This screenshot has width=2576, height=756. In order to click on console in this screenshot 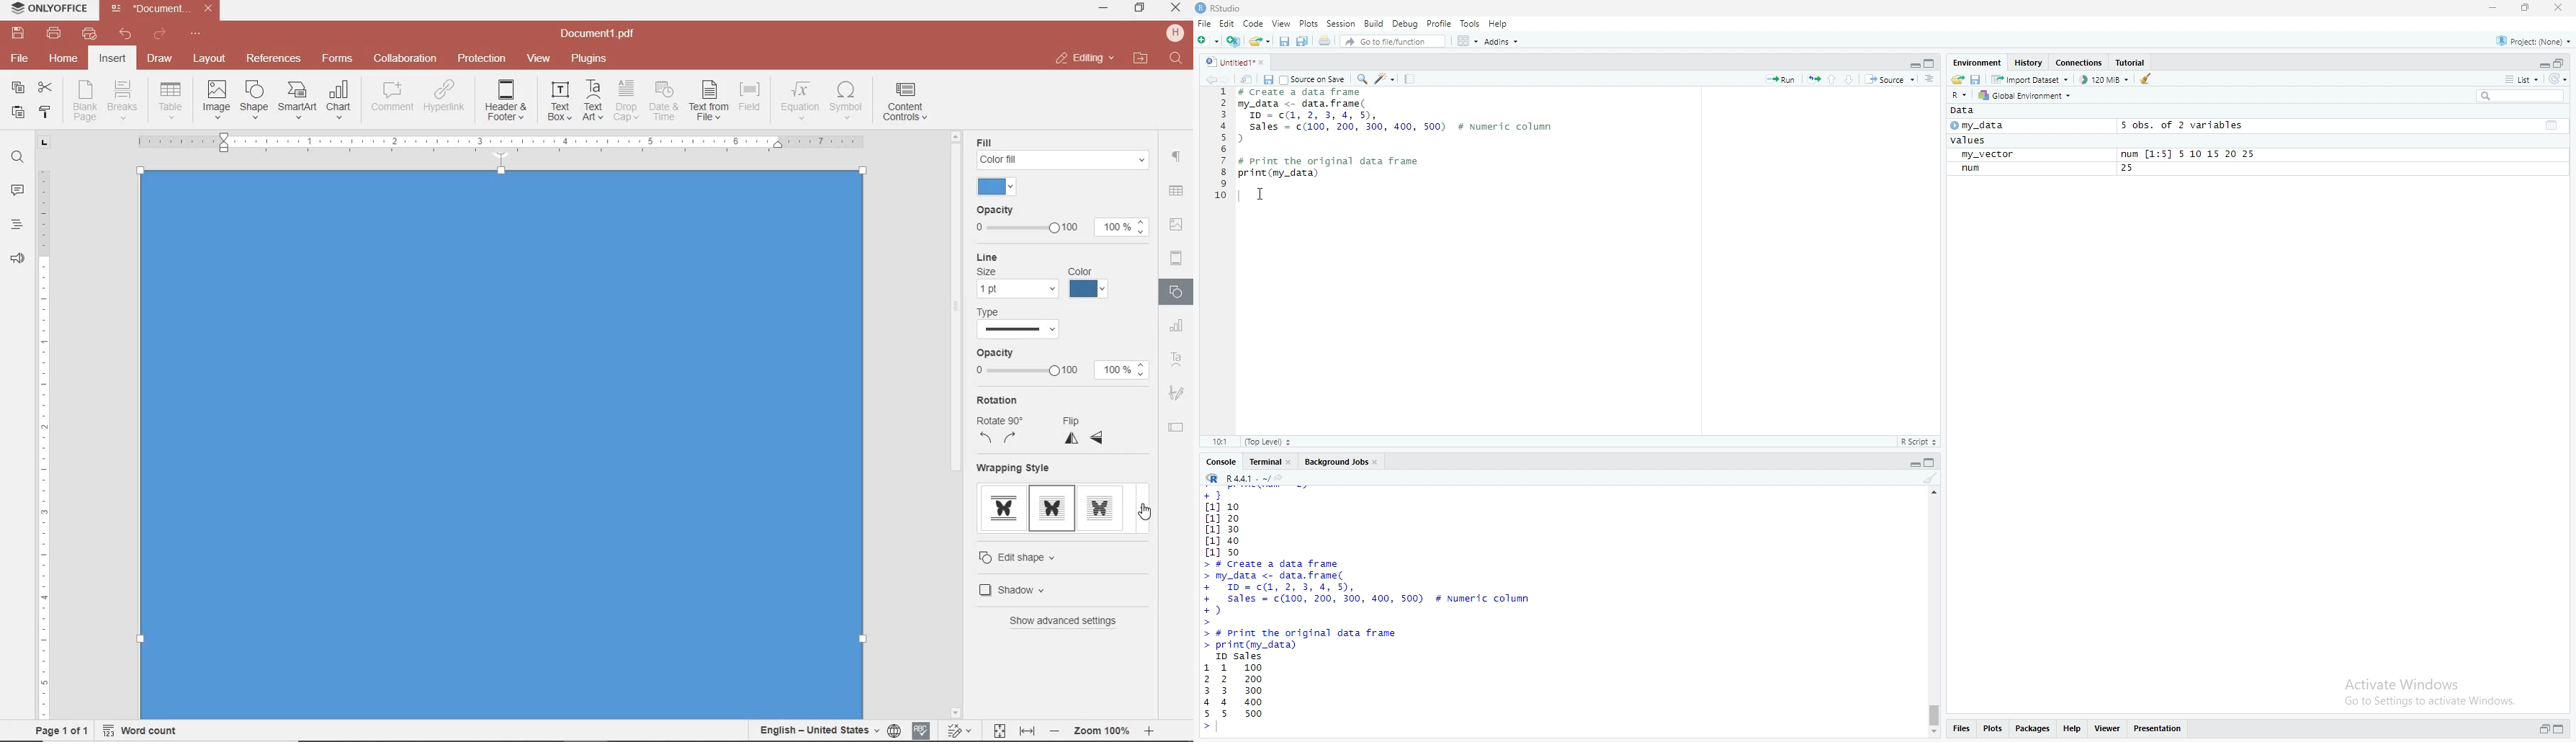, I will do `click(1218, 460)`.